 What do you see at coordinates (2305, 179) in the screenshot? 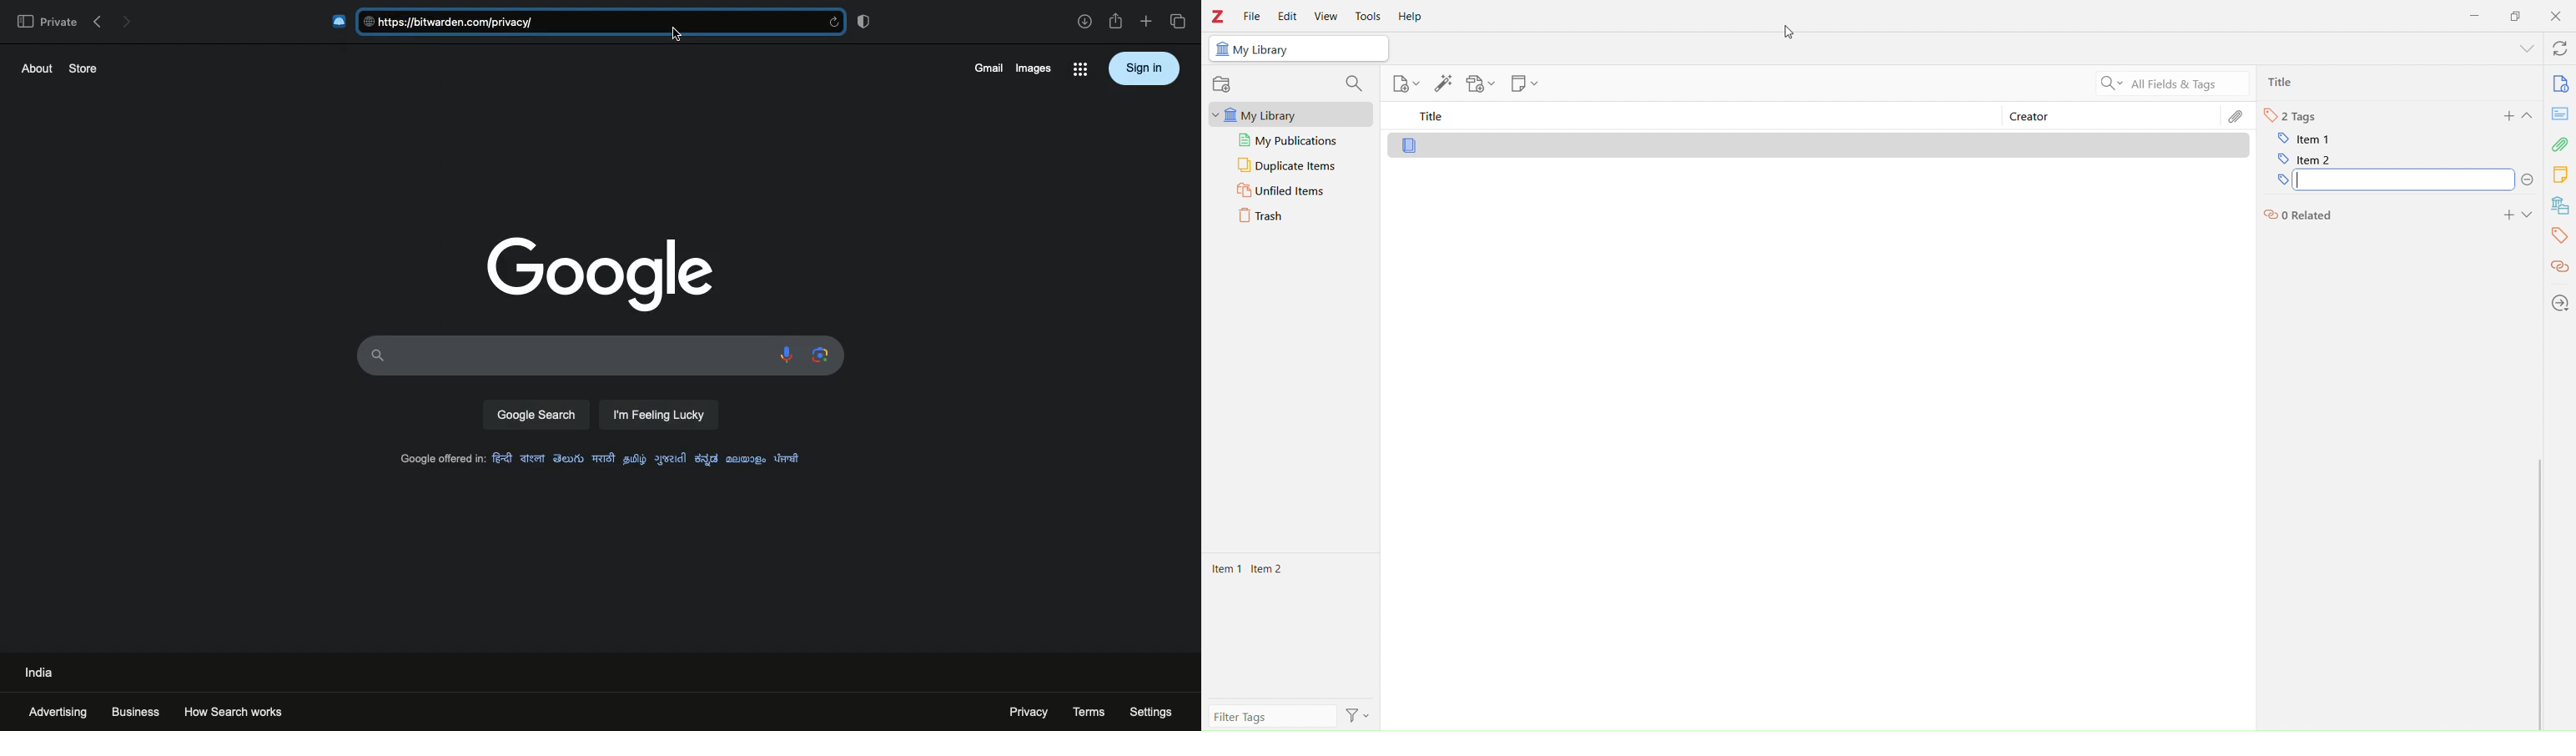
I see `tags` at bounding box center [2305, 179].